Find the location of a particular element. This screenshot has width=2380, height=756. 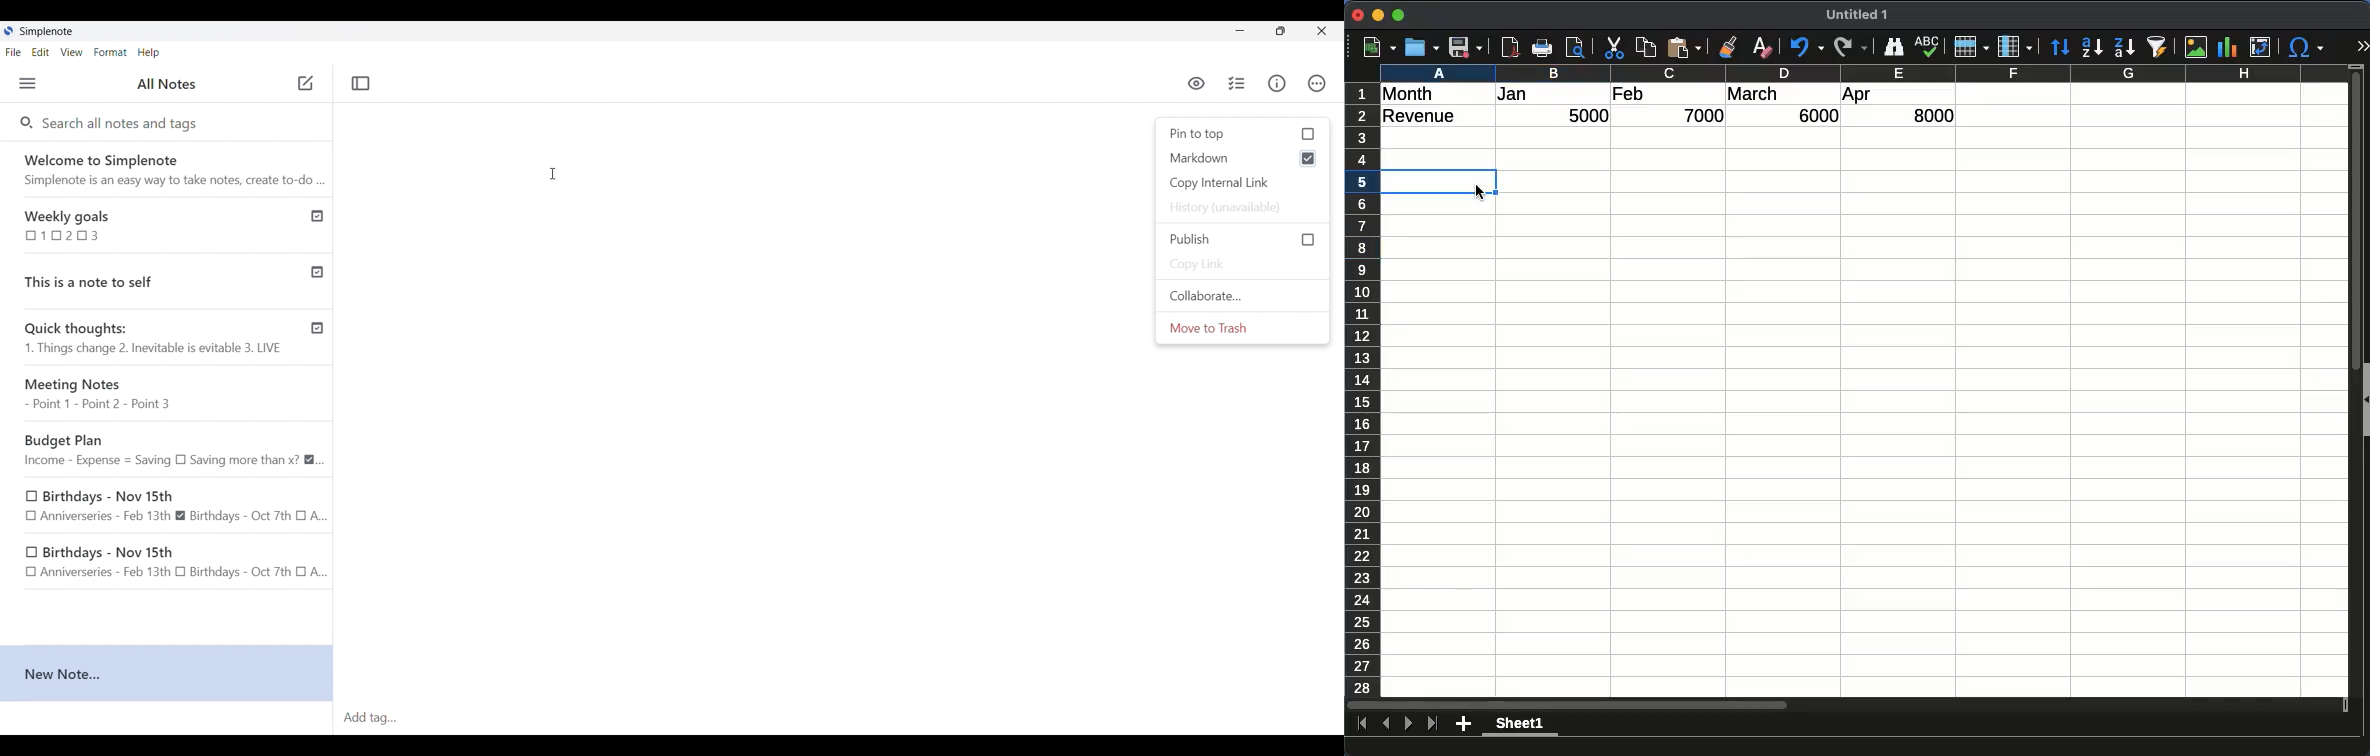

6000 is located at coordinates (1815, 115).